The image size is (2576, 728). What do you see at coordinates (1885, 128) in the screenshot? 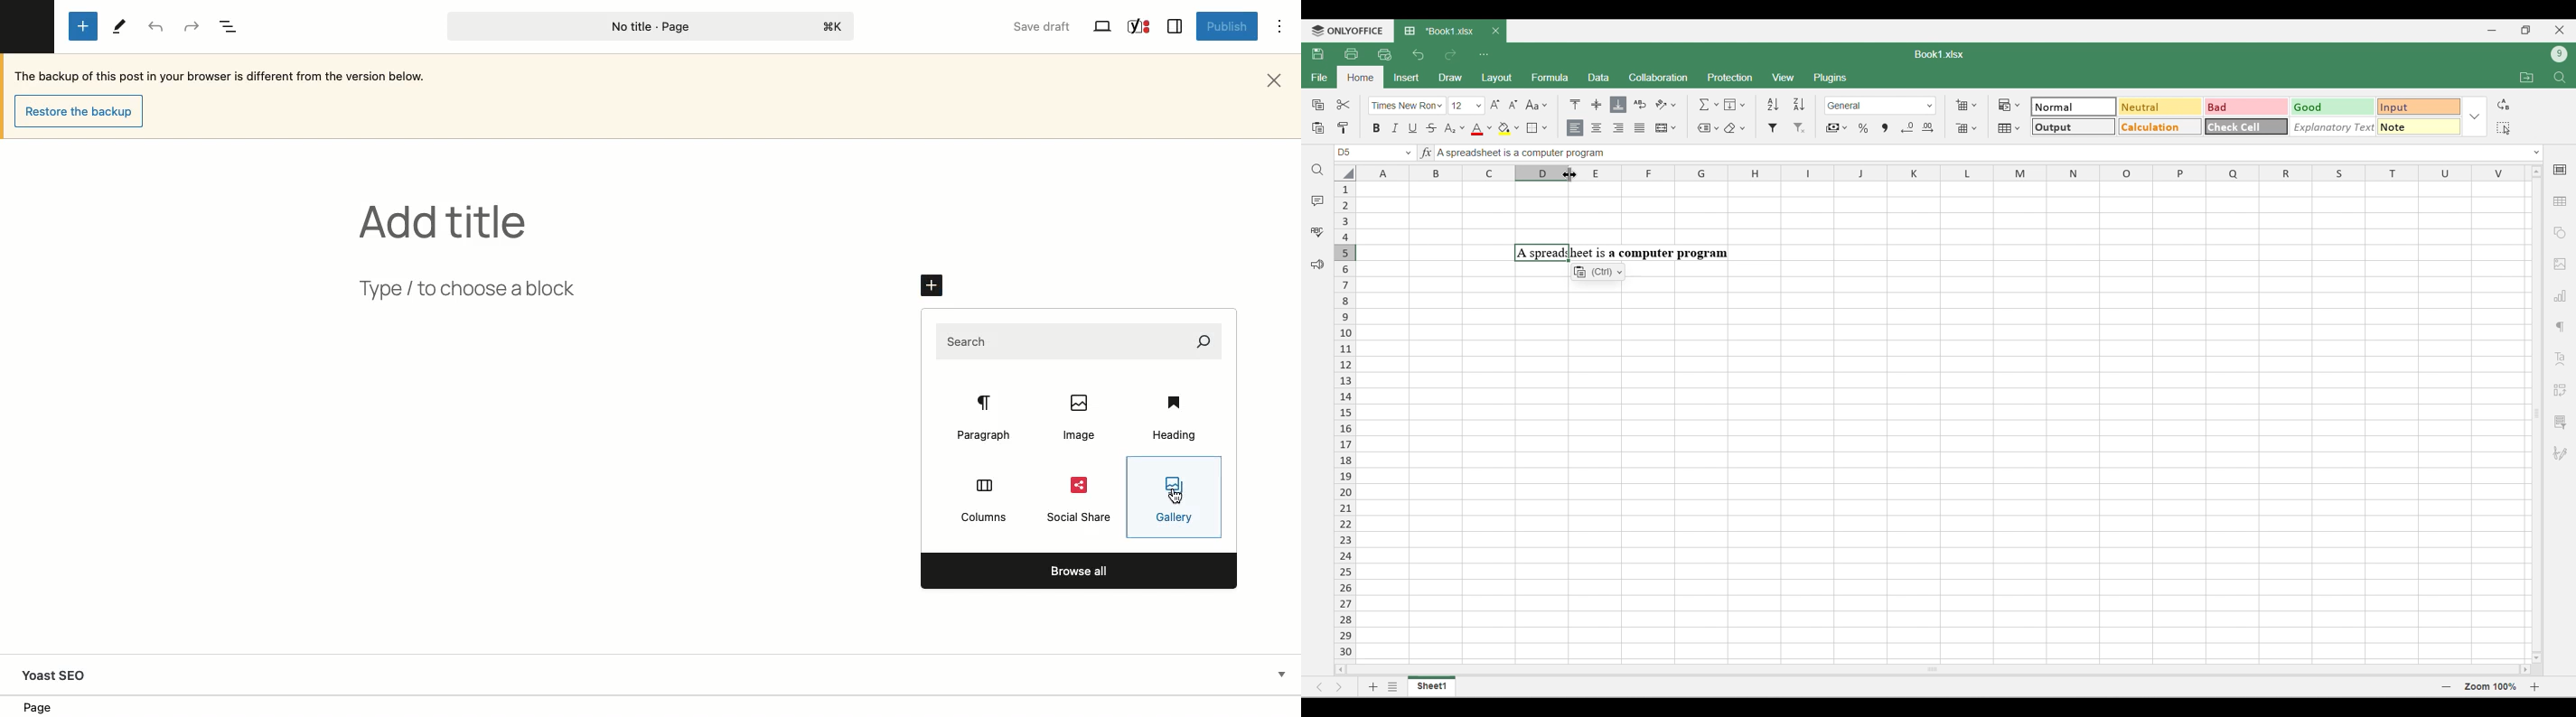
I see `Comma style` at bounding box center [1885, 128].